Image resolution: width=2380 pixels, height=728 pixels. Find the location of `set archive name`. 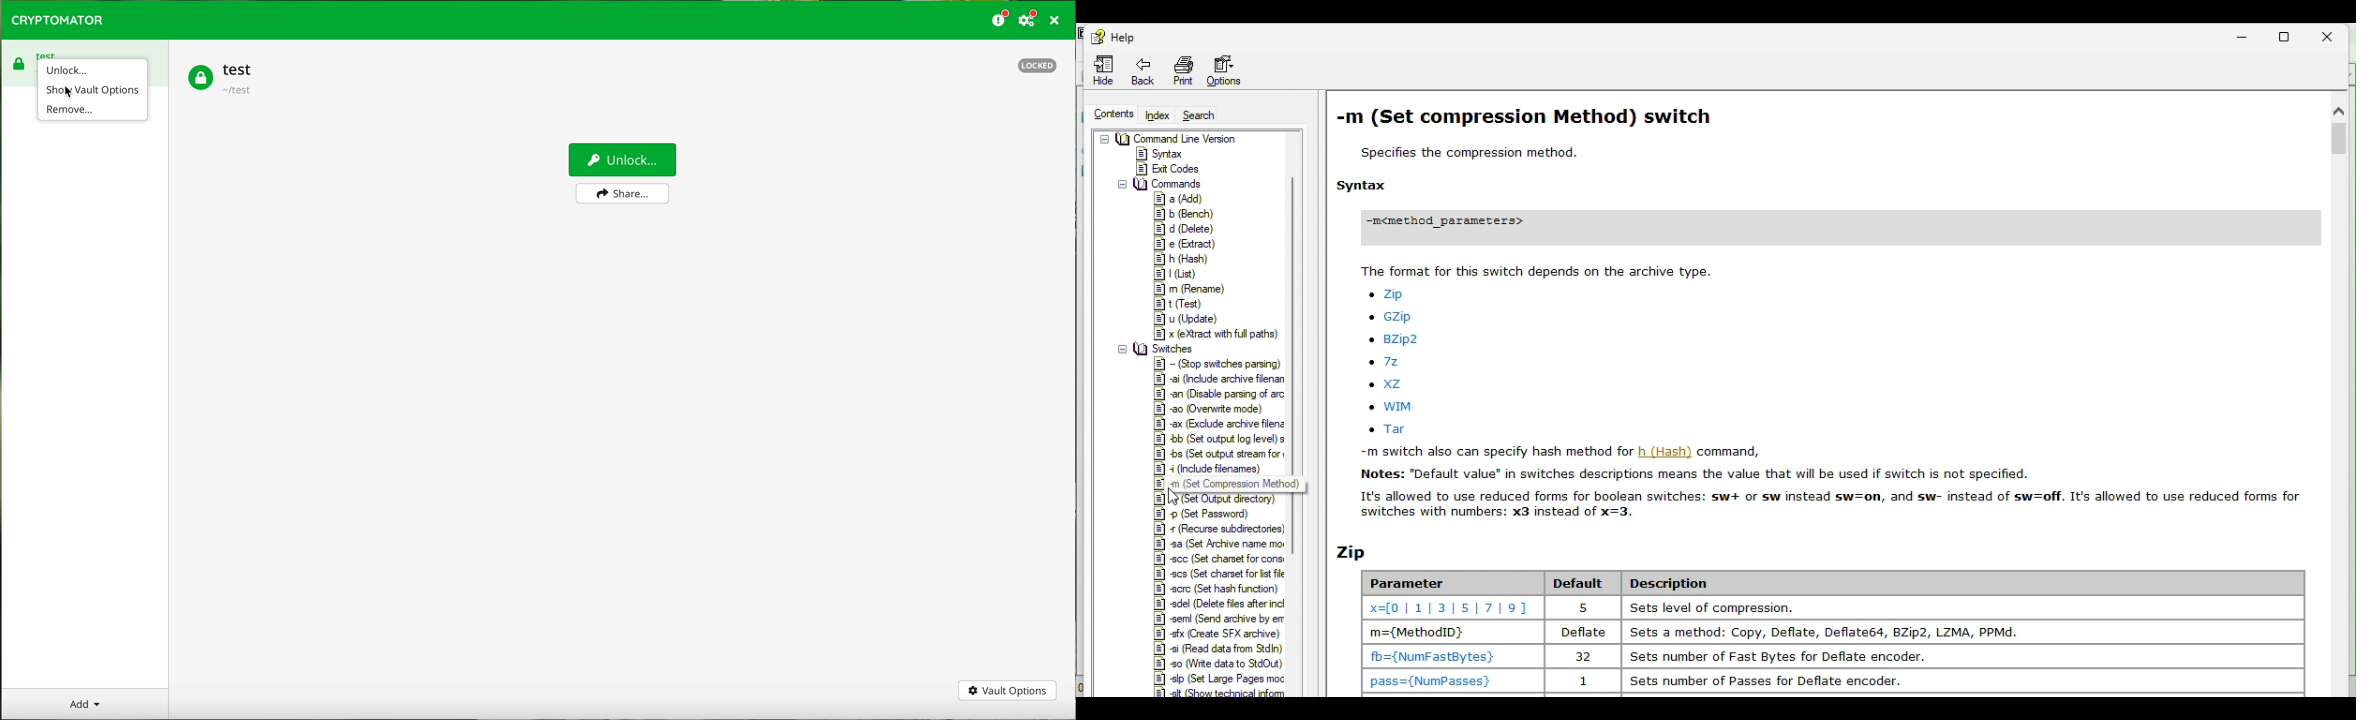

set archive name is located at coordinates (1220, 545).